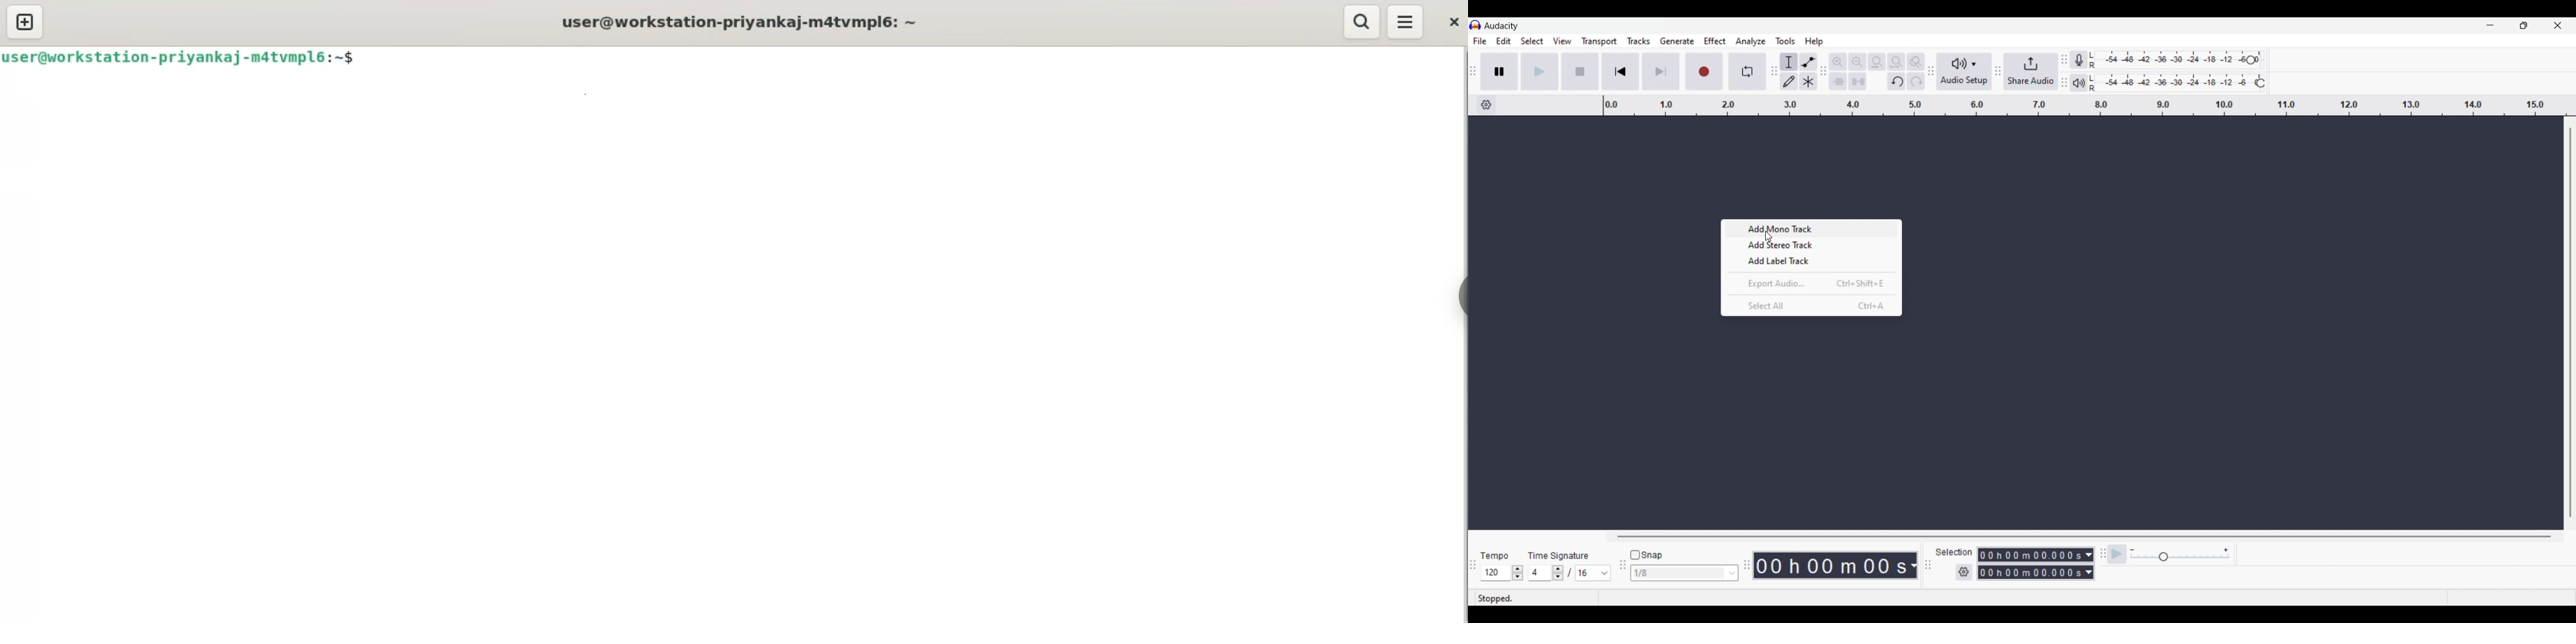 This screenshot has height=644, width=2576. What do you see at coordinates (2558, 25) in the screenshot?
I see `Close interface` at bounding box center [2558, 25].